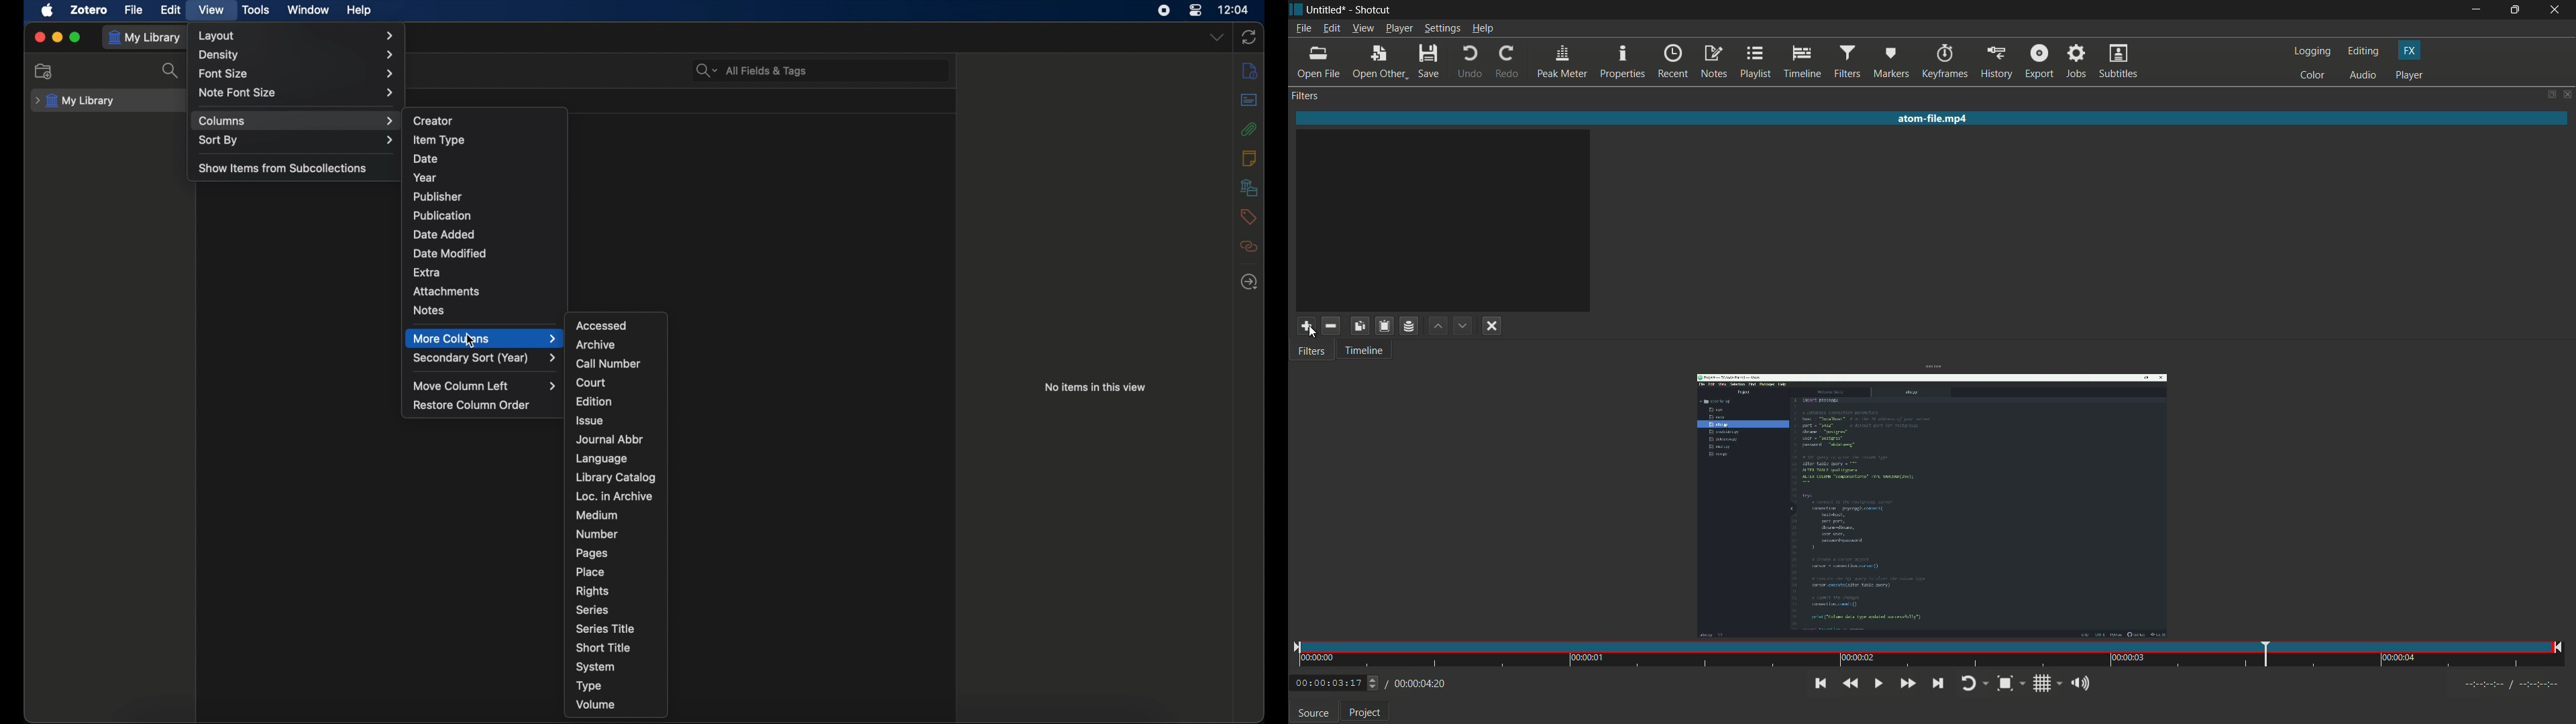  Describe the element at coordinates (592, 591) in the screenshot. I see `rights` at that location.